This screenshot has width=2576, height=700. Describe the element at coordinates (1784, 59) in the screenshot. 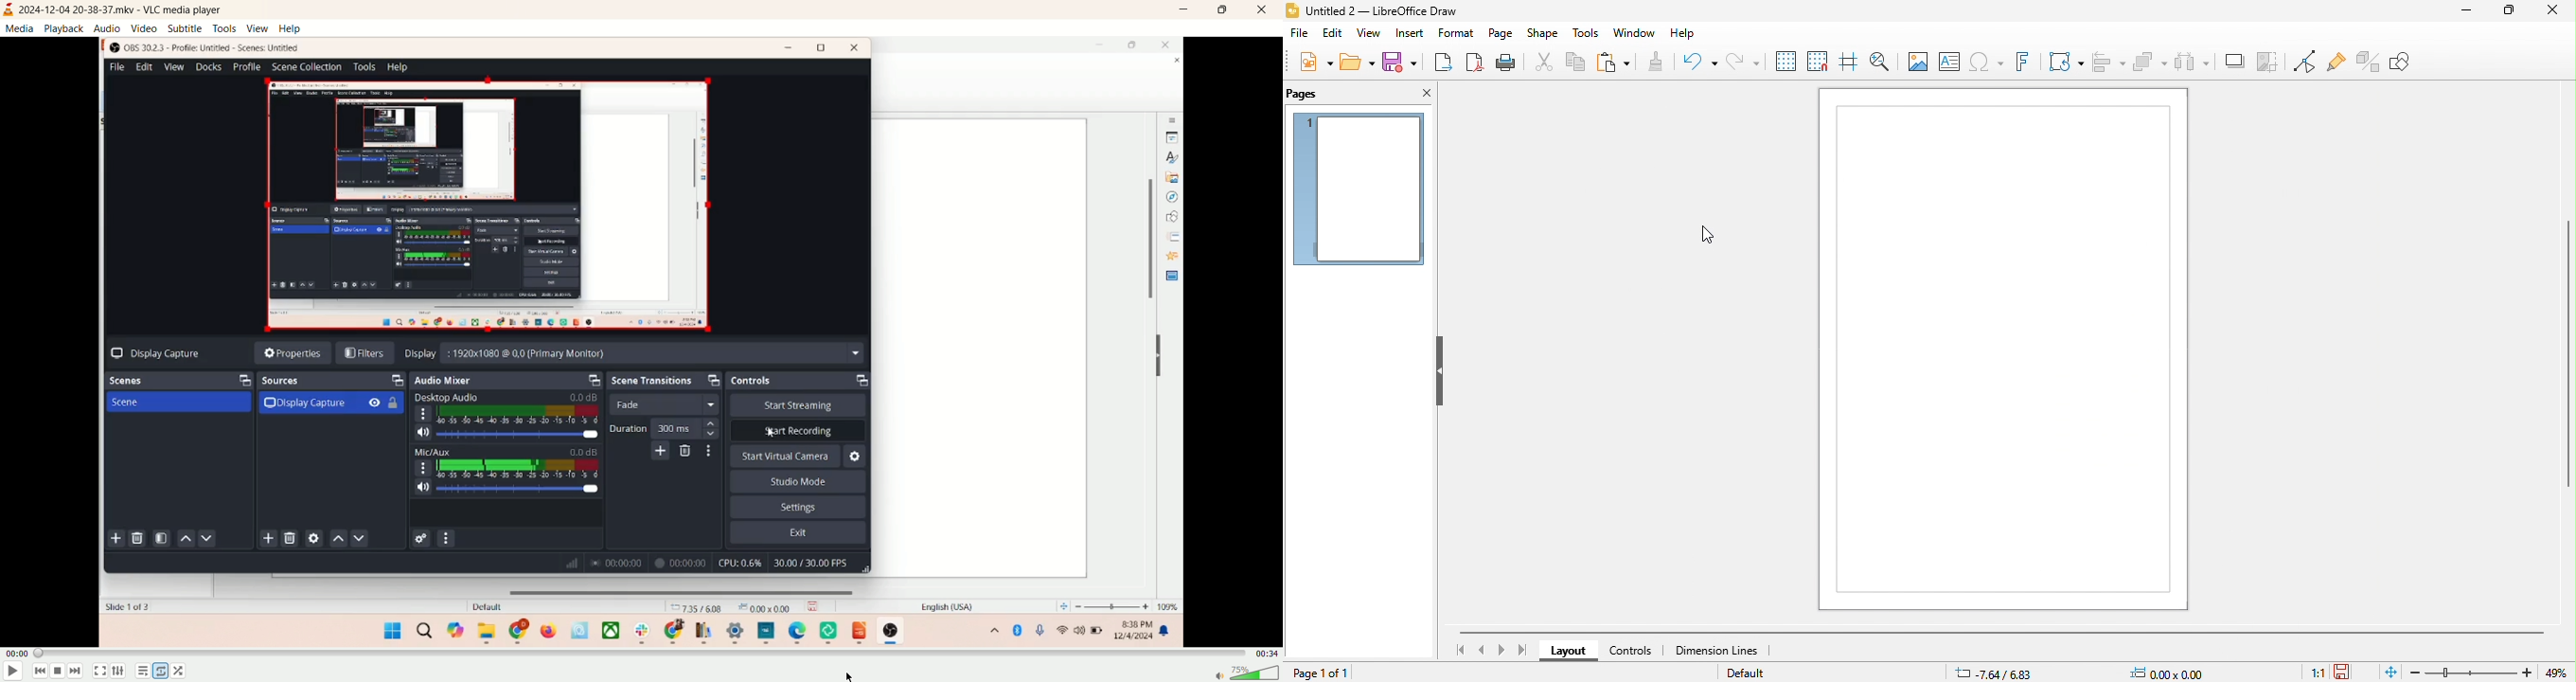

I see `display grid` at that location.